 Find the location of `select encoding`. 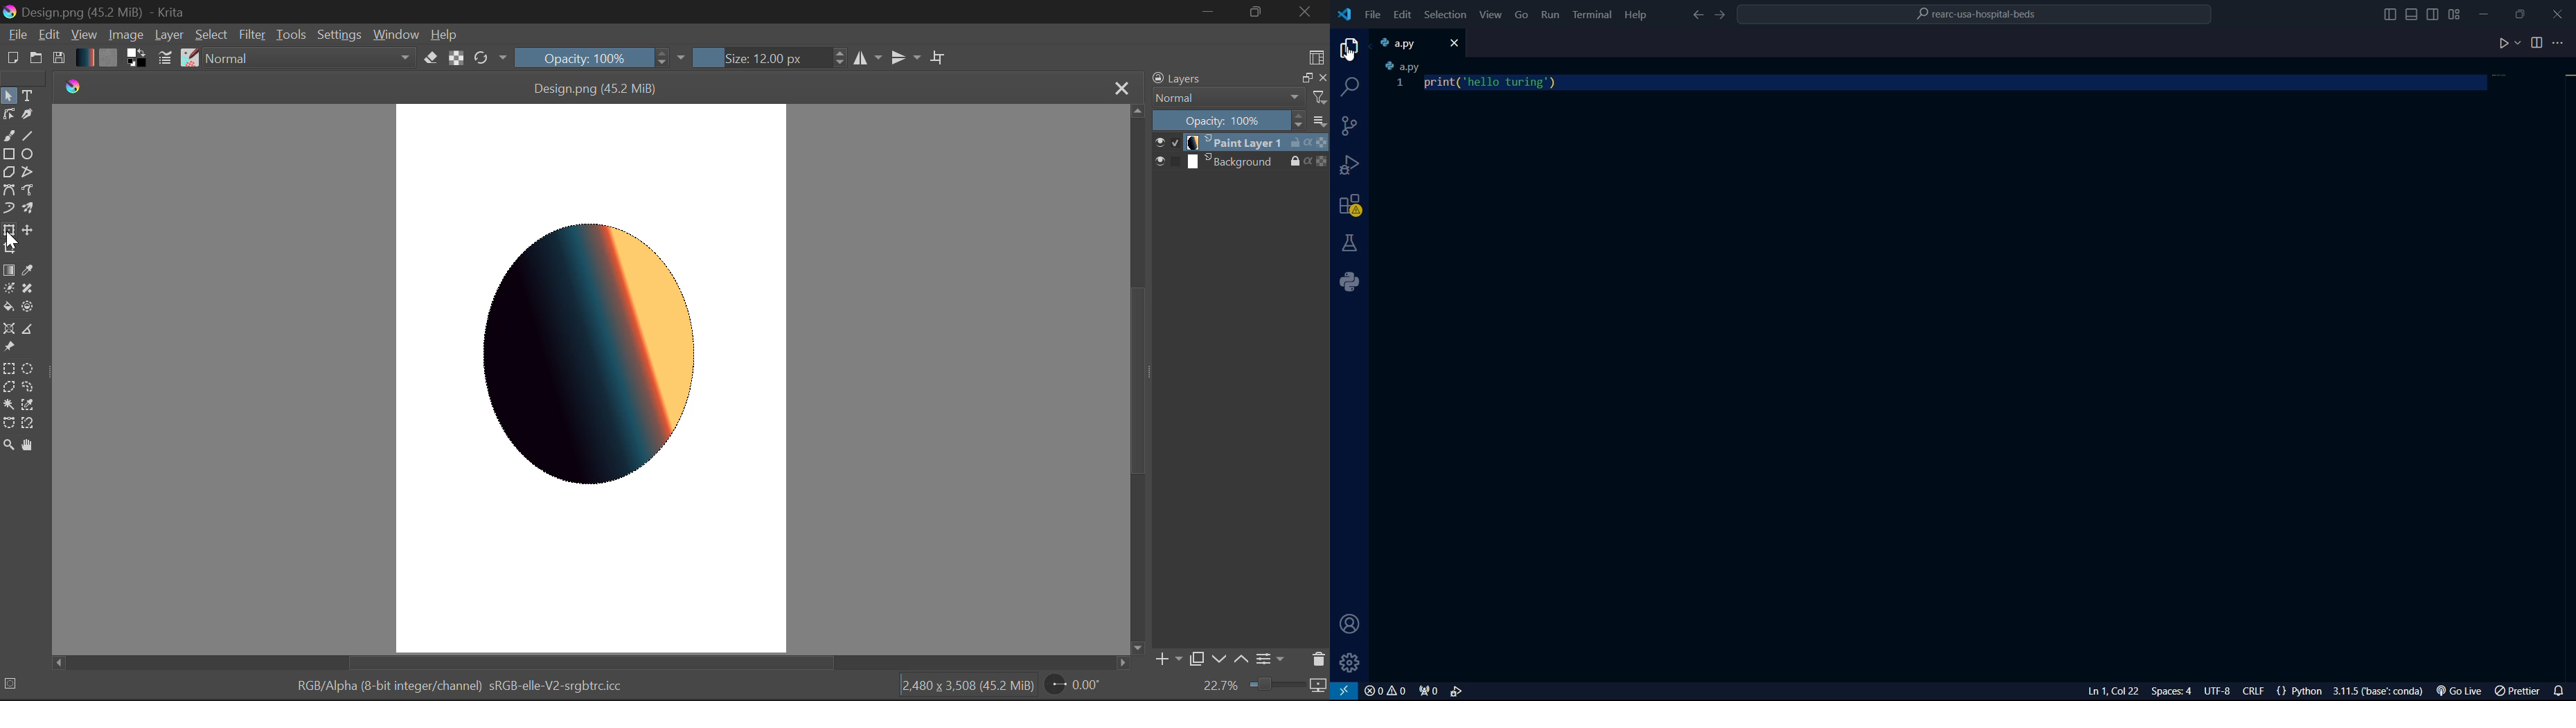

select encoding is located at coordinates (2216, 691).